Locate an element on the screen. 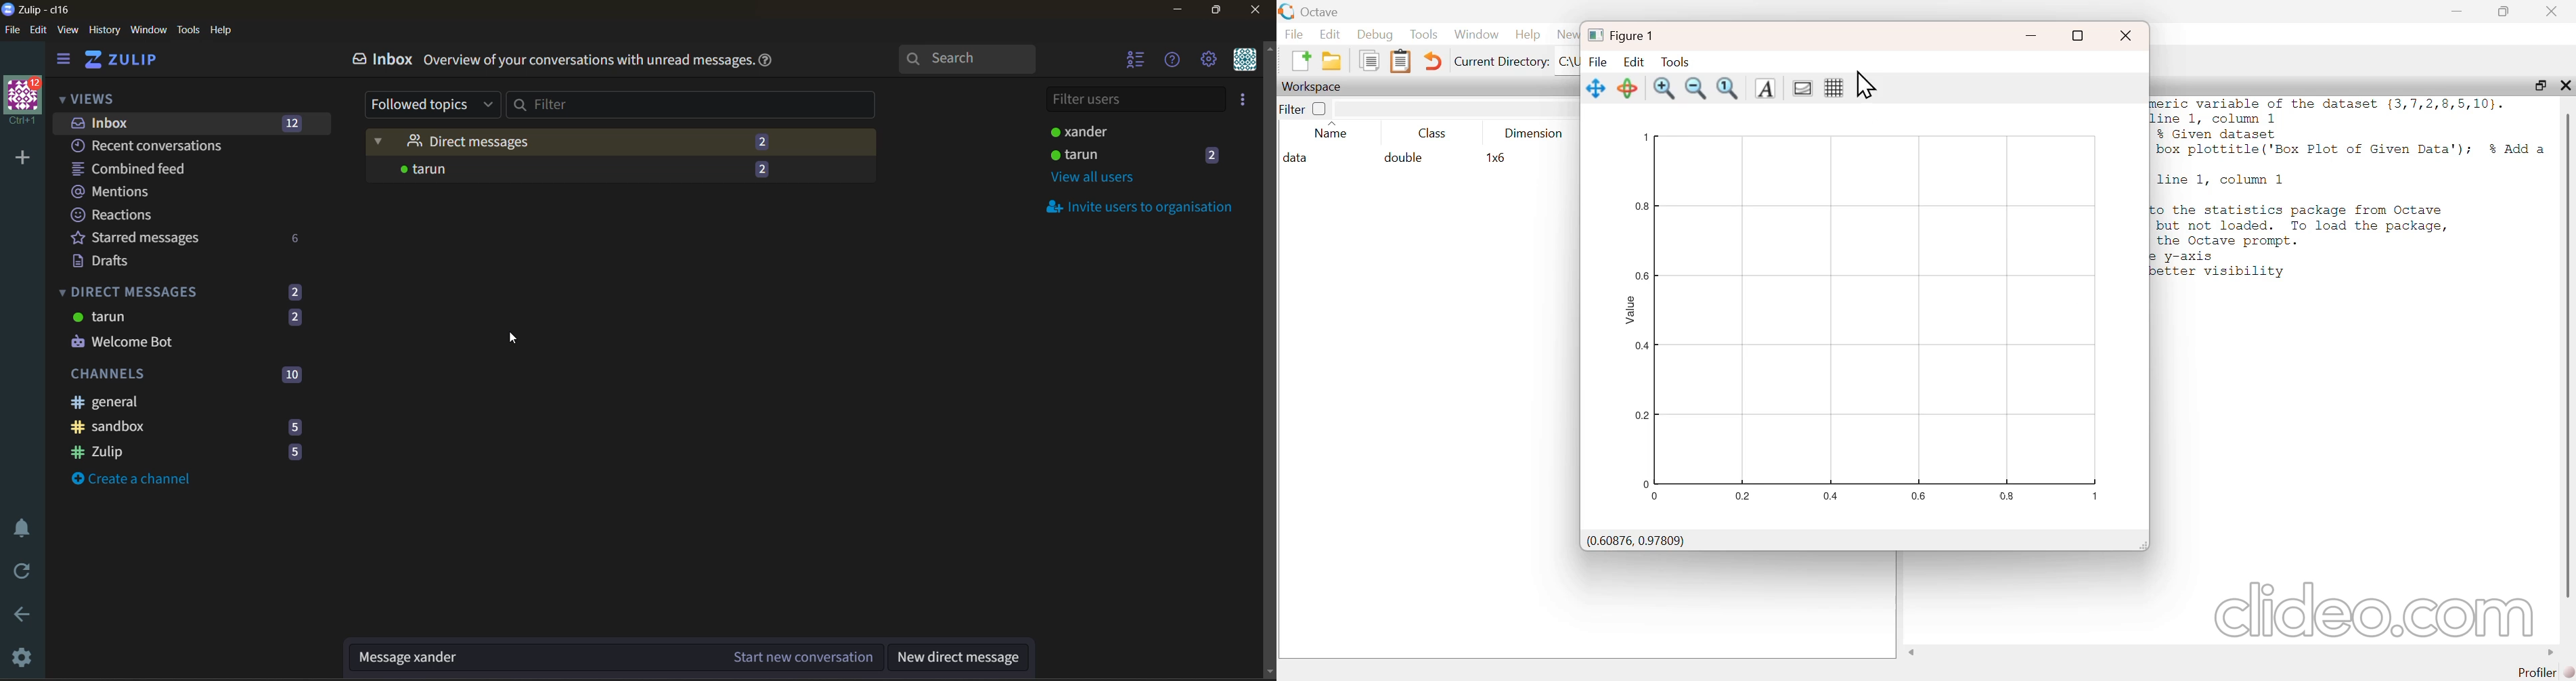 This screenshot has height=700, width=2576. window is located at coordinates (150, 31).